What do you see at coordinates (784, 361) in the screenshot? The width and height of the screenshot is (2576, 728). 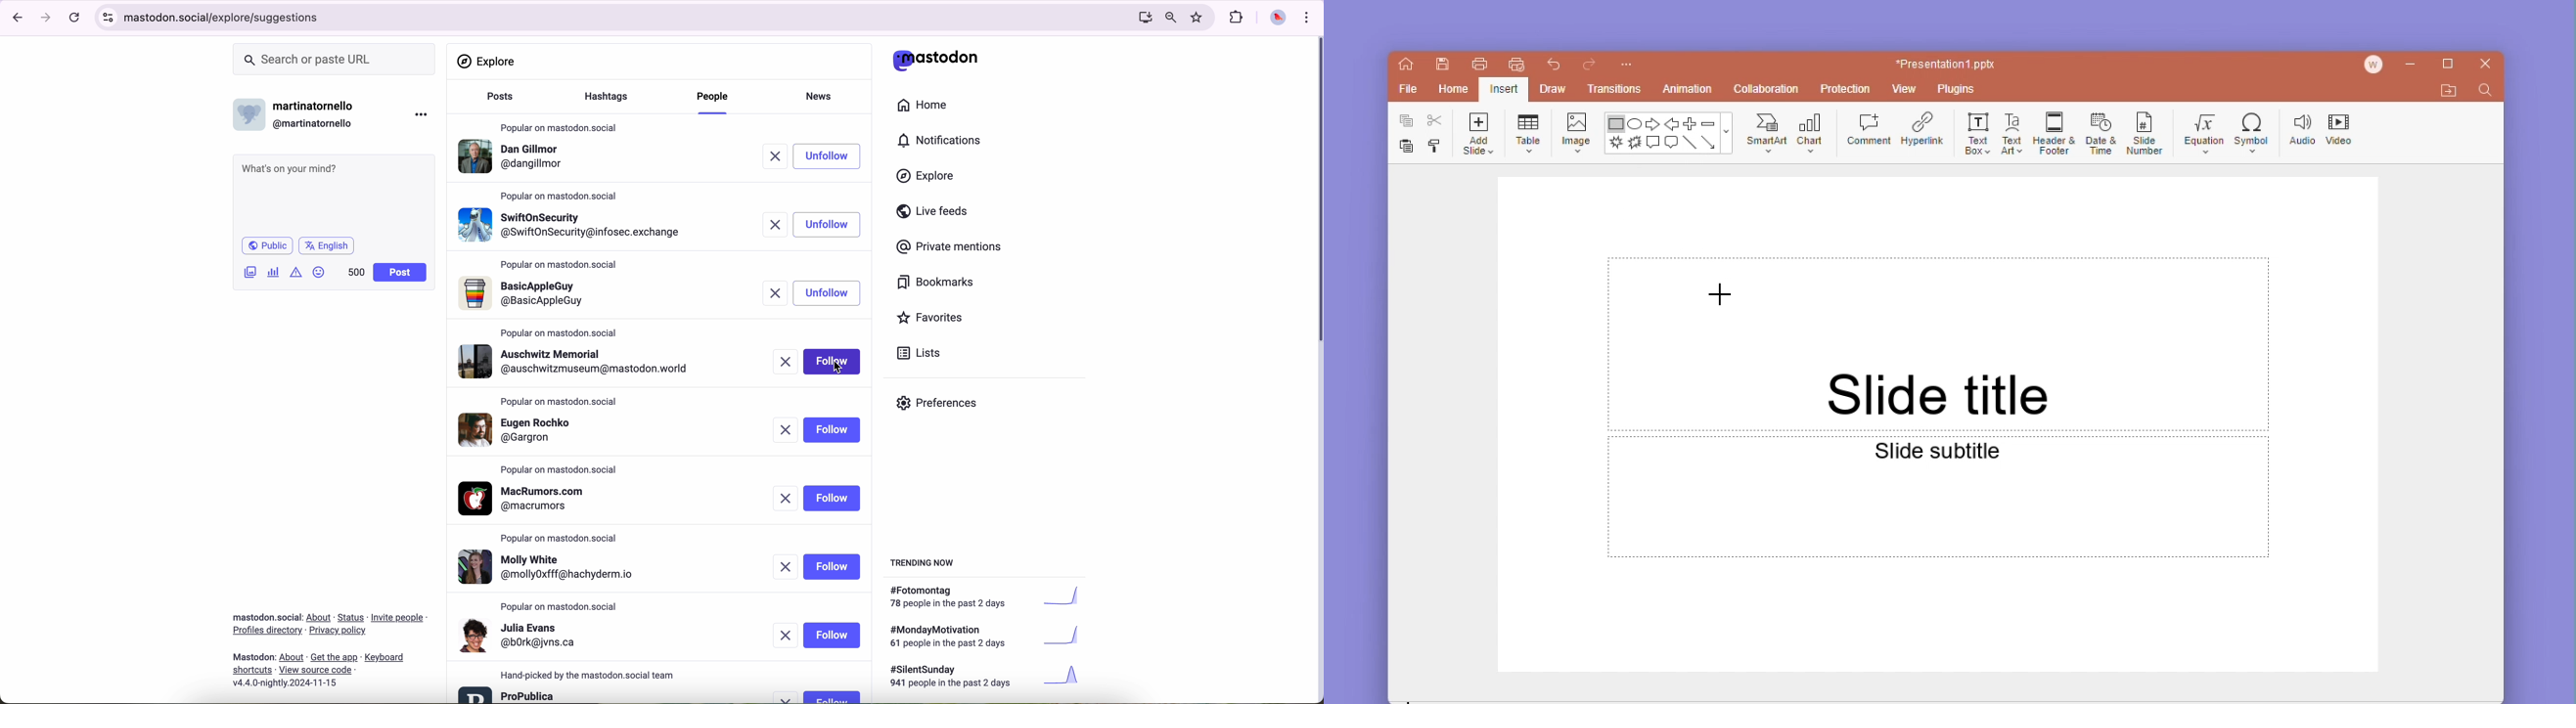 I see `remove` at bounding box center [784, 361].